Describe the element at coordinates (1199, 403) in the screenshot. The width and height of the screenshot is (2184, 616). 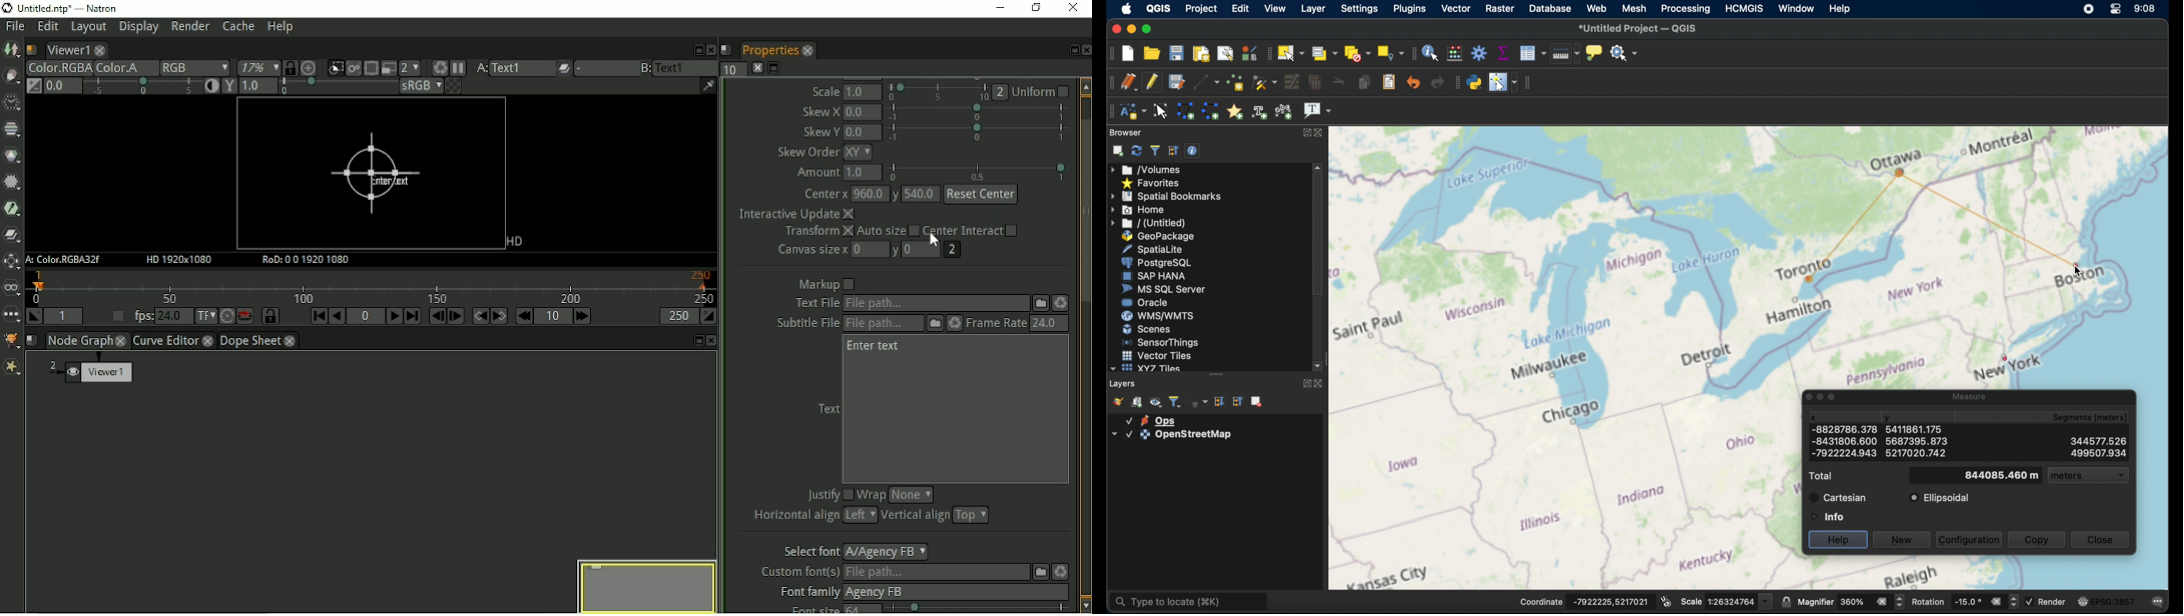
I see `filter legend by expression` at that location.